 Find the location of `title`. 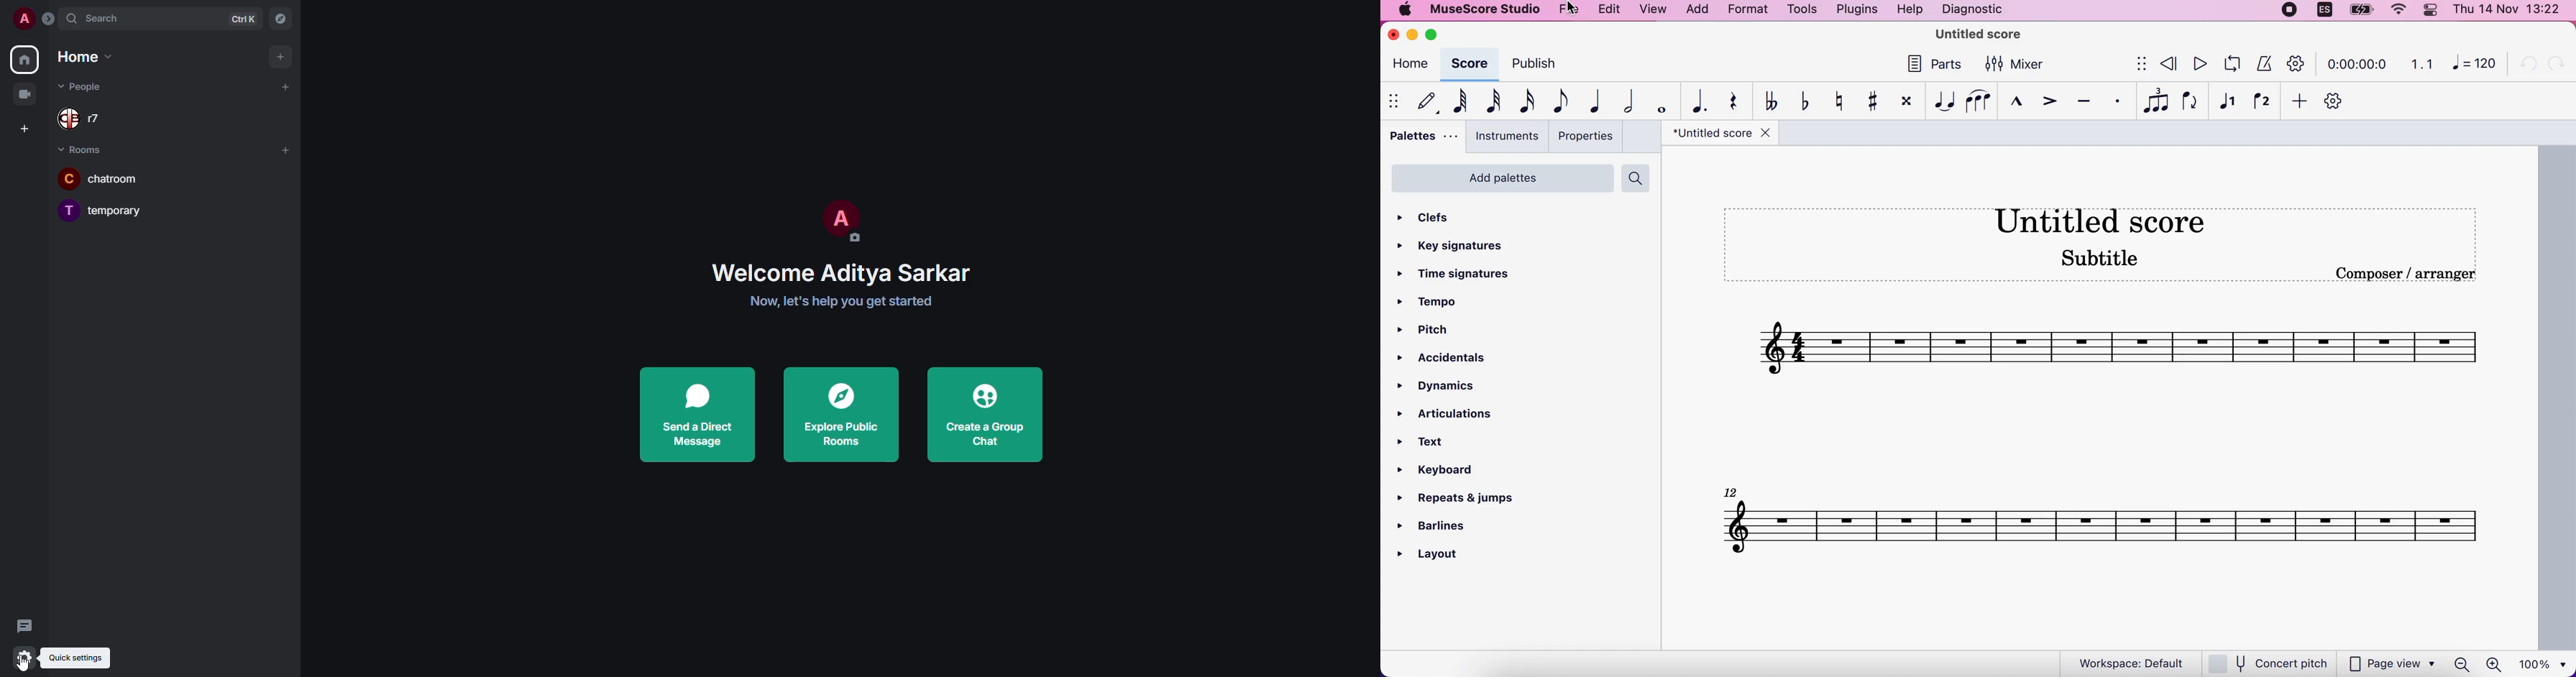

title is located at coordinates (1720, 135).